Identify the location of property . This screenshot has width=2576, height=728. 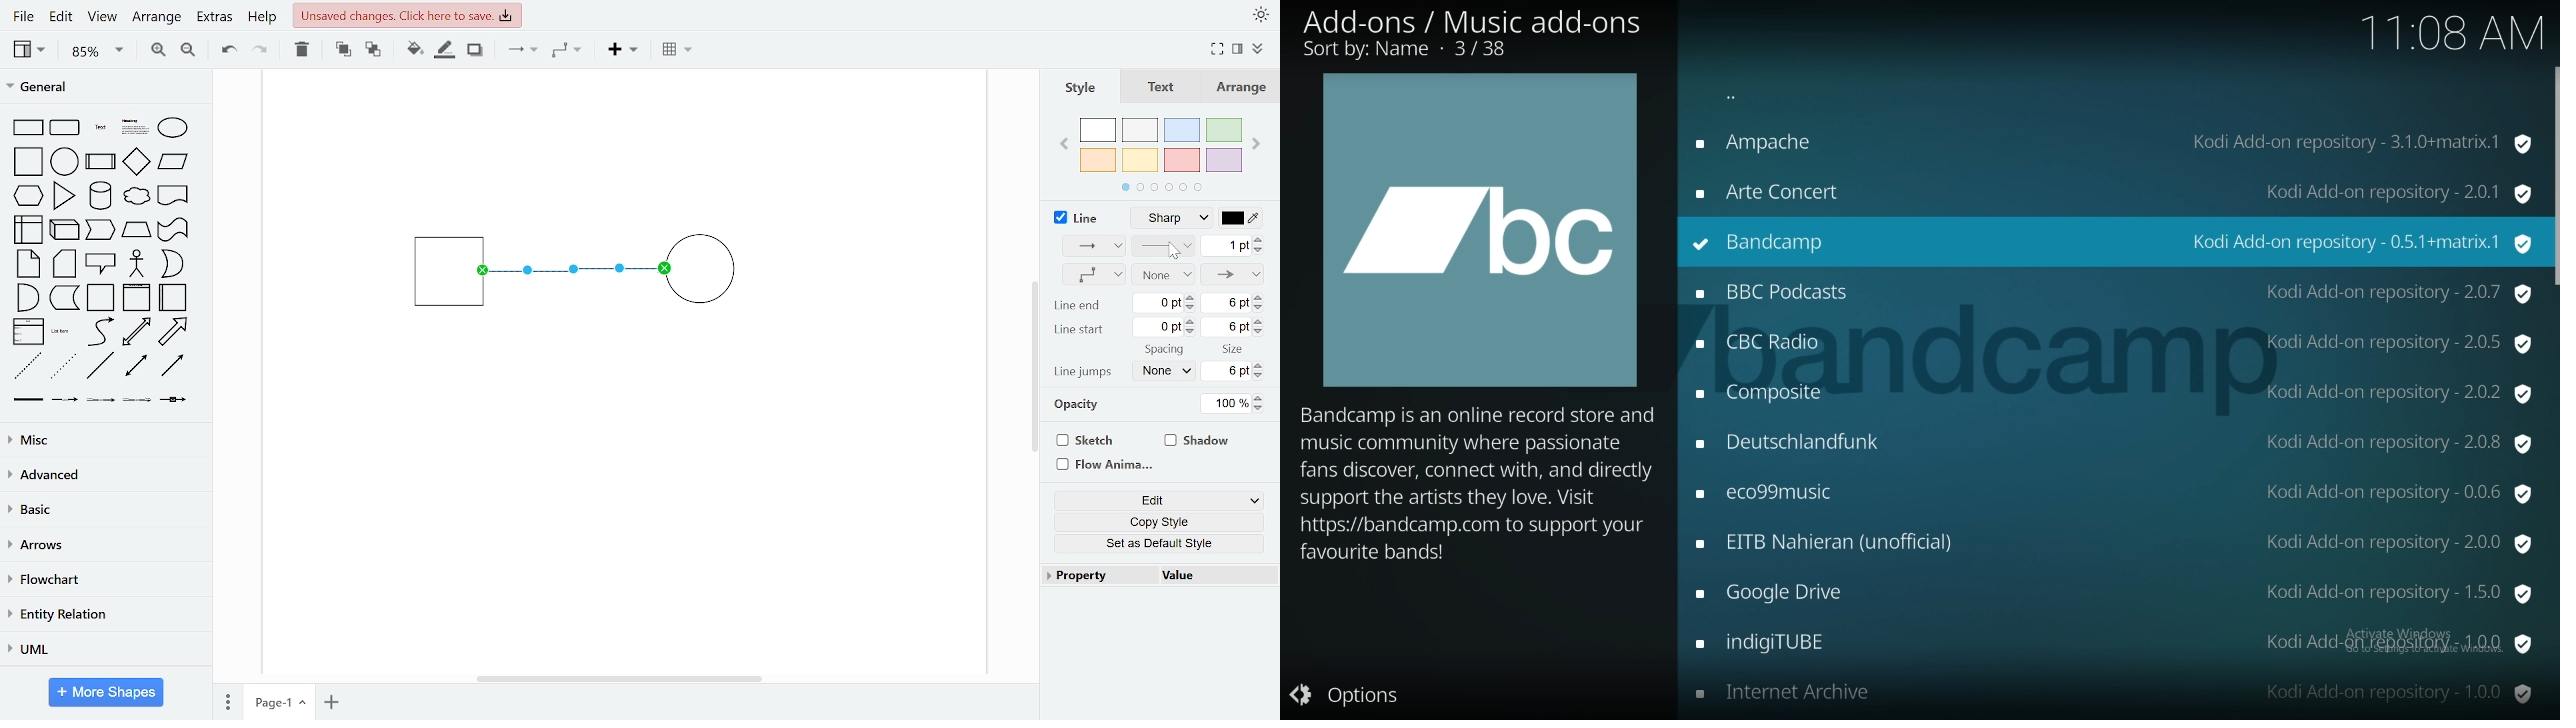
(1097, 574).